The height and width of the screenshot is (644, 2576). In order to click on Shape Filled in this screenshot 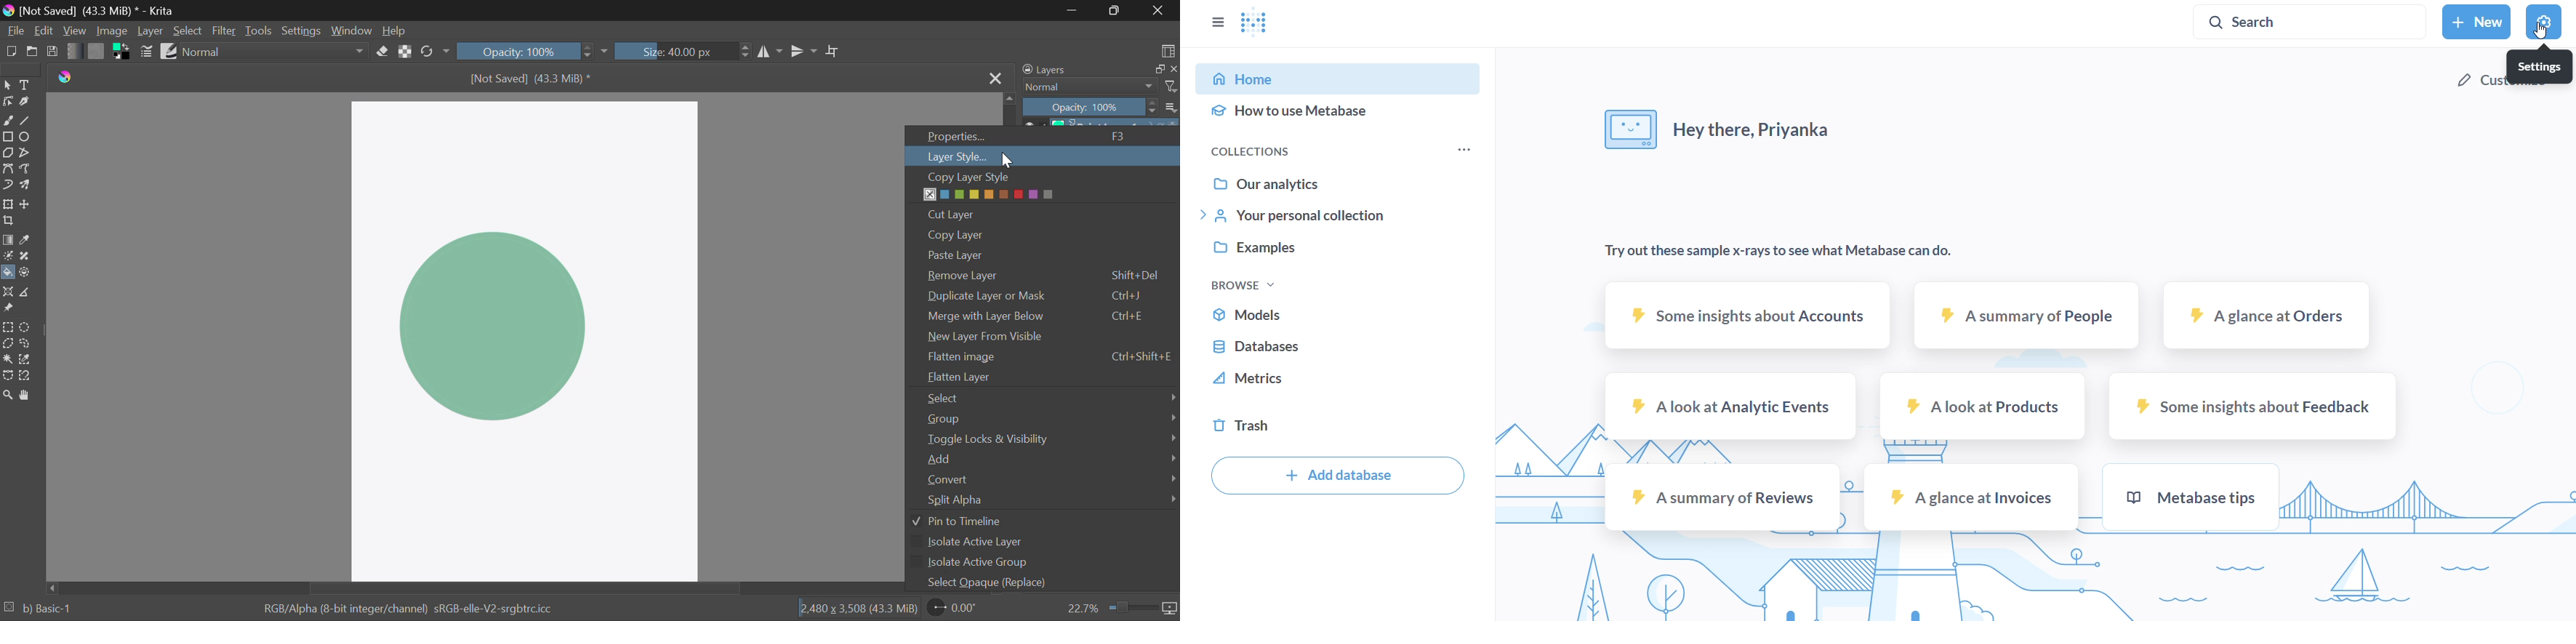, I will do `click(498, 327)`.